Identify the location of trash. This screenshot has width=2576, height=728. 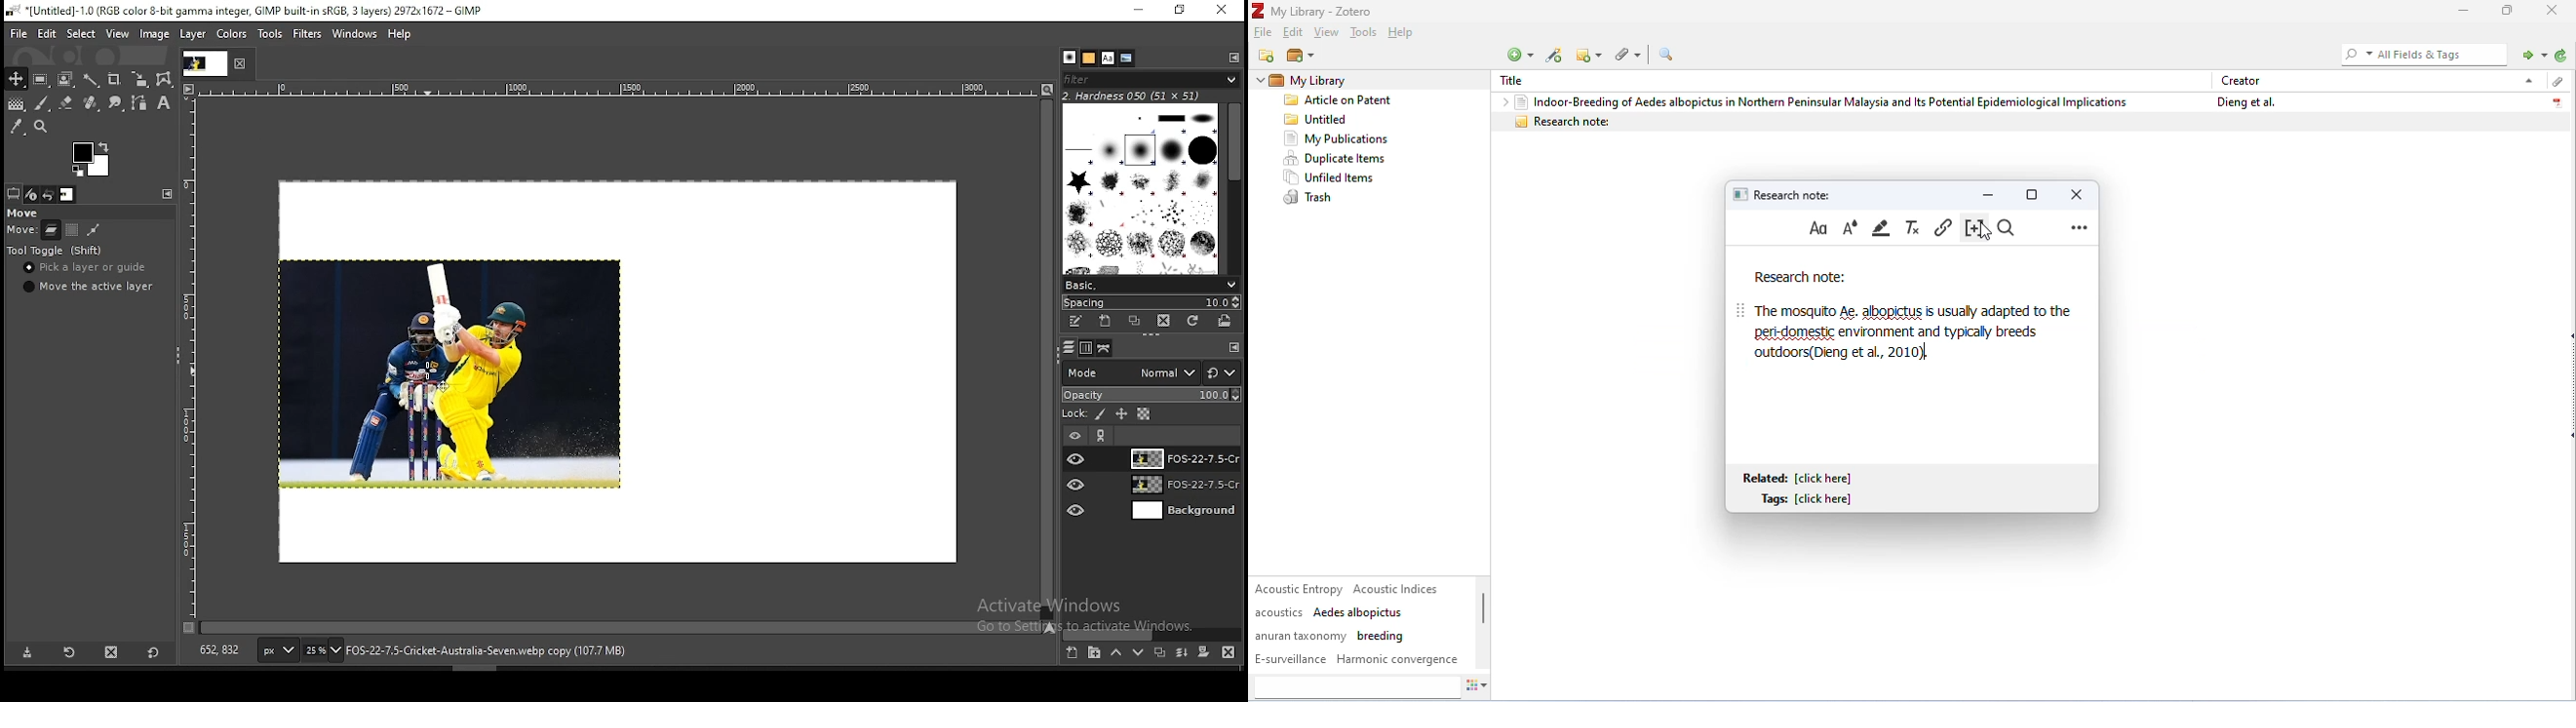
(1311, 198).